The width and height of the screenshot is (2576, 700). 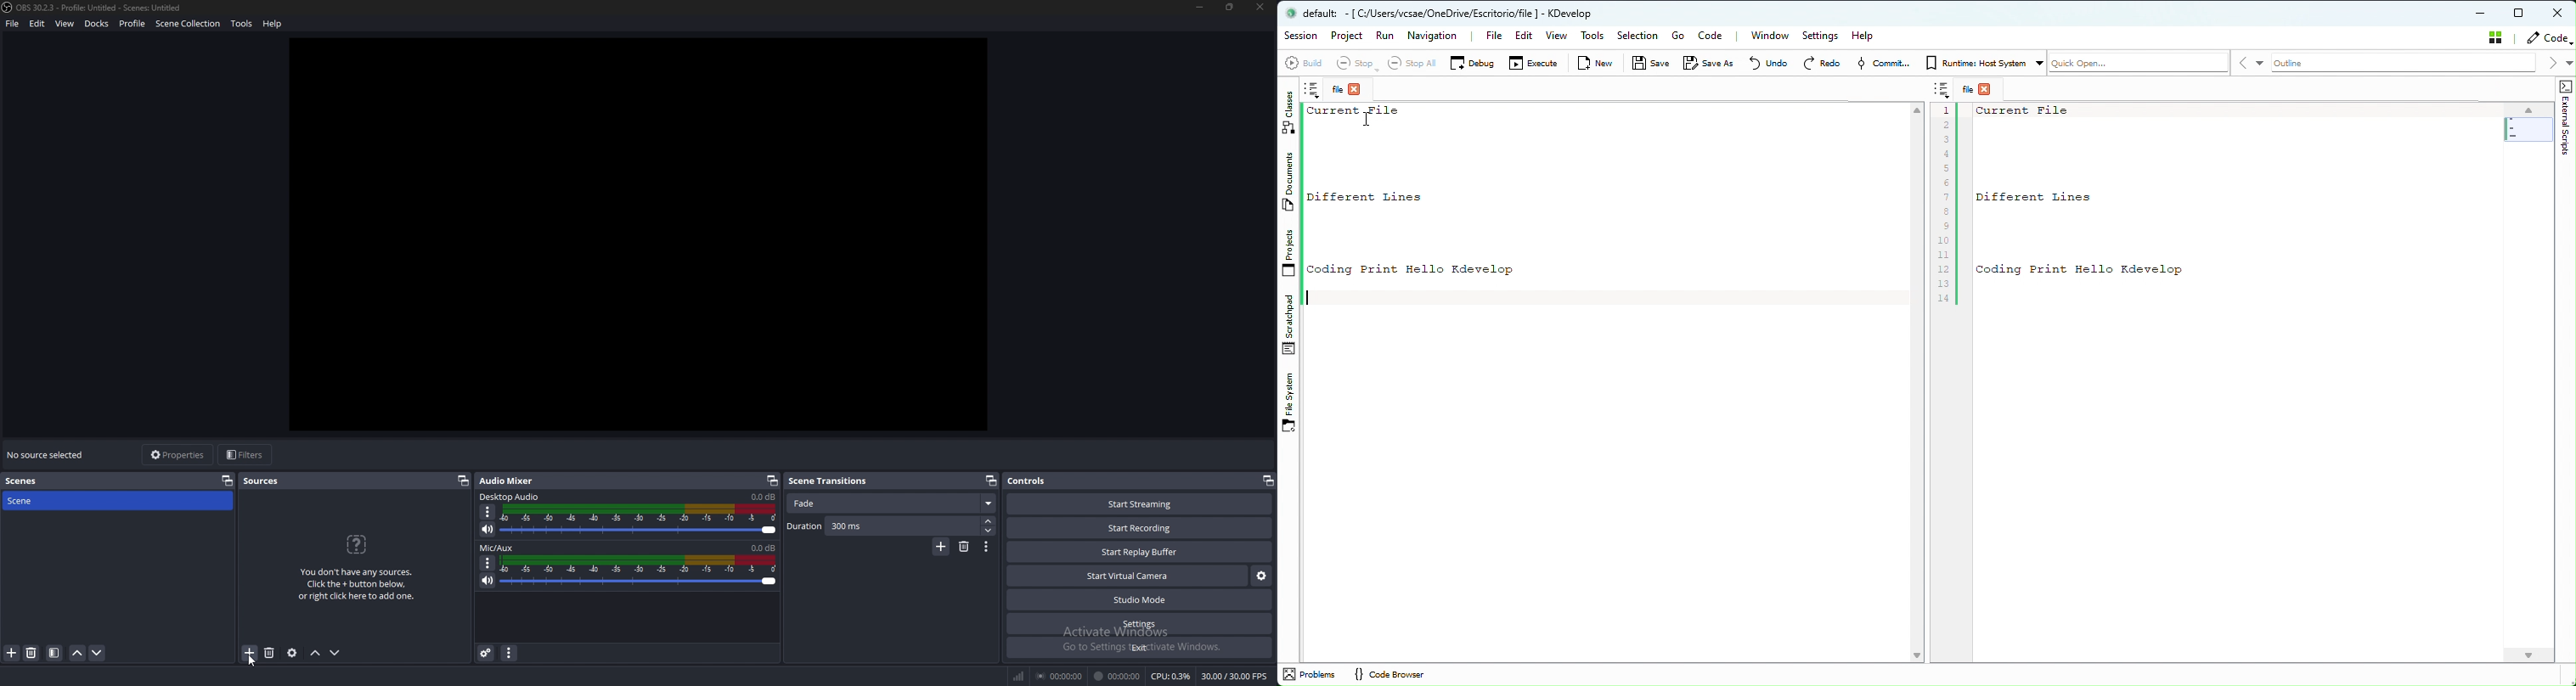 What do you see at coordinates (639, 572) in the screenshot?
I see `volume adjust` at bounding box center [639, 572].